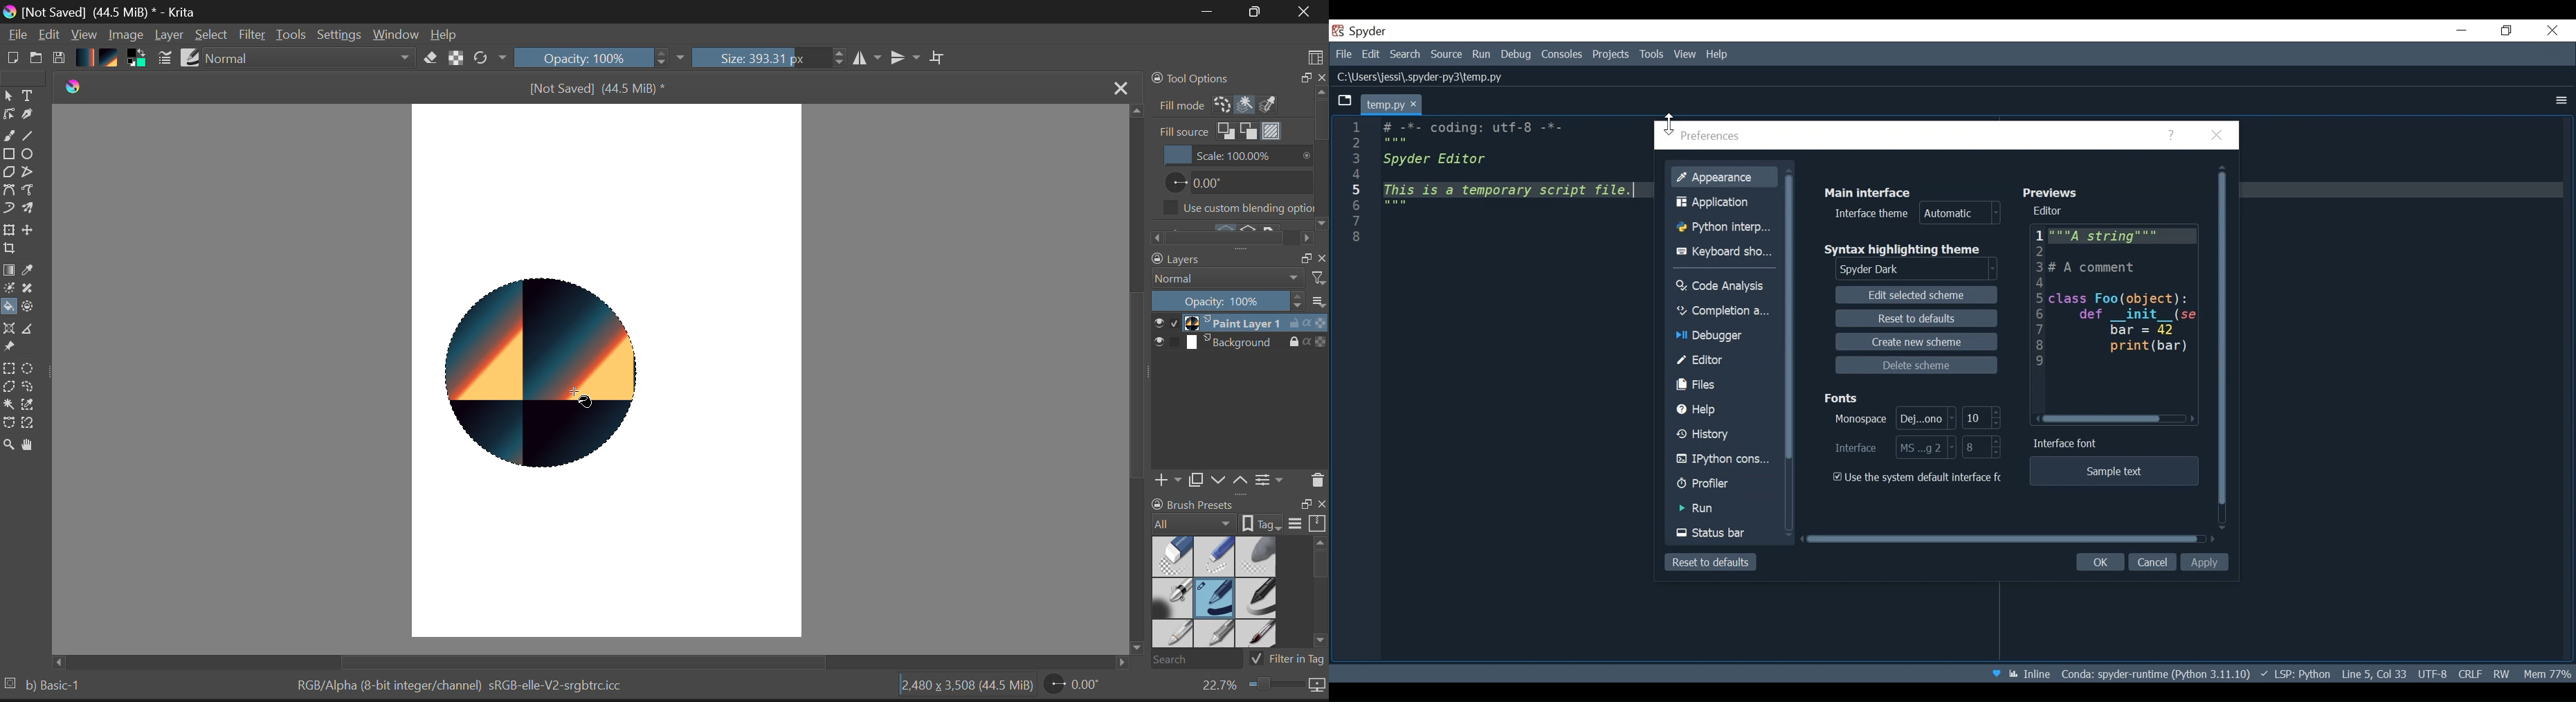 Image resolution: width=2576 pixels, height=728 pixels. What do you see at coordinates (2055, 193) in the screenshot?
I see `Previews` at bounding box center [2055, 193].